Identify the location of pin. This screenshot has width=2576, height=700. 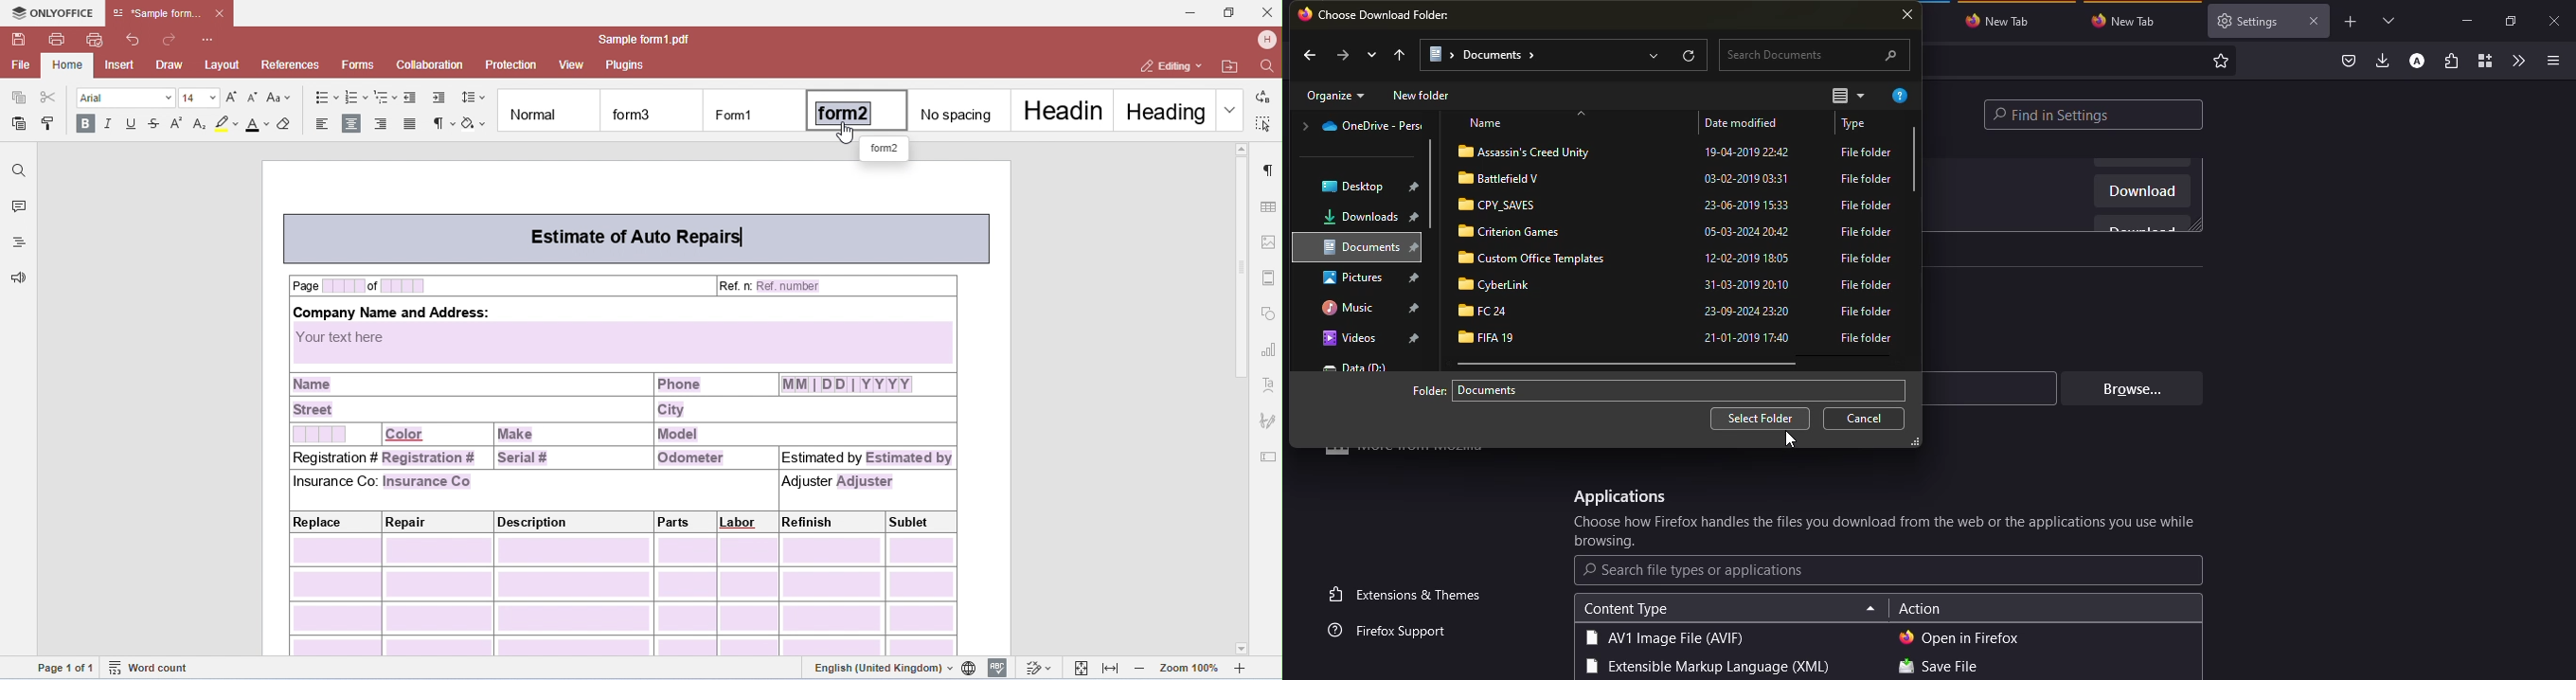
(1414, 186).